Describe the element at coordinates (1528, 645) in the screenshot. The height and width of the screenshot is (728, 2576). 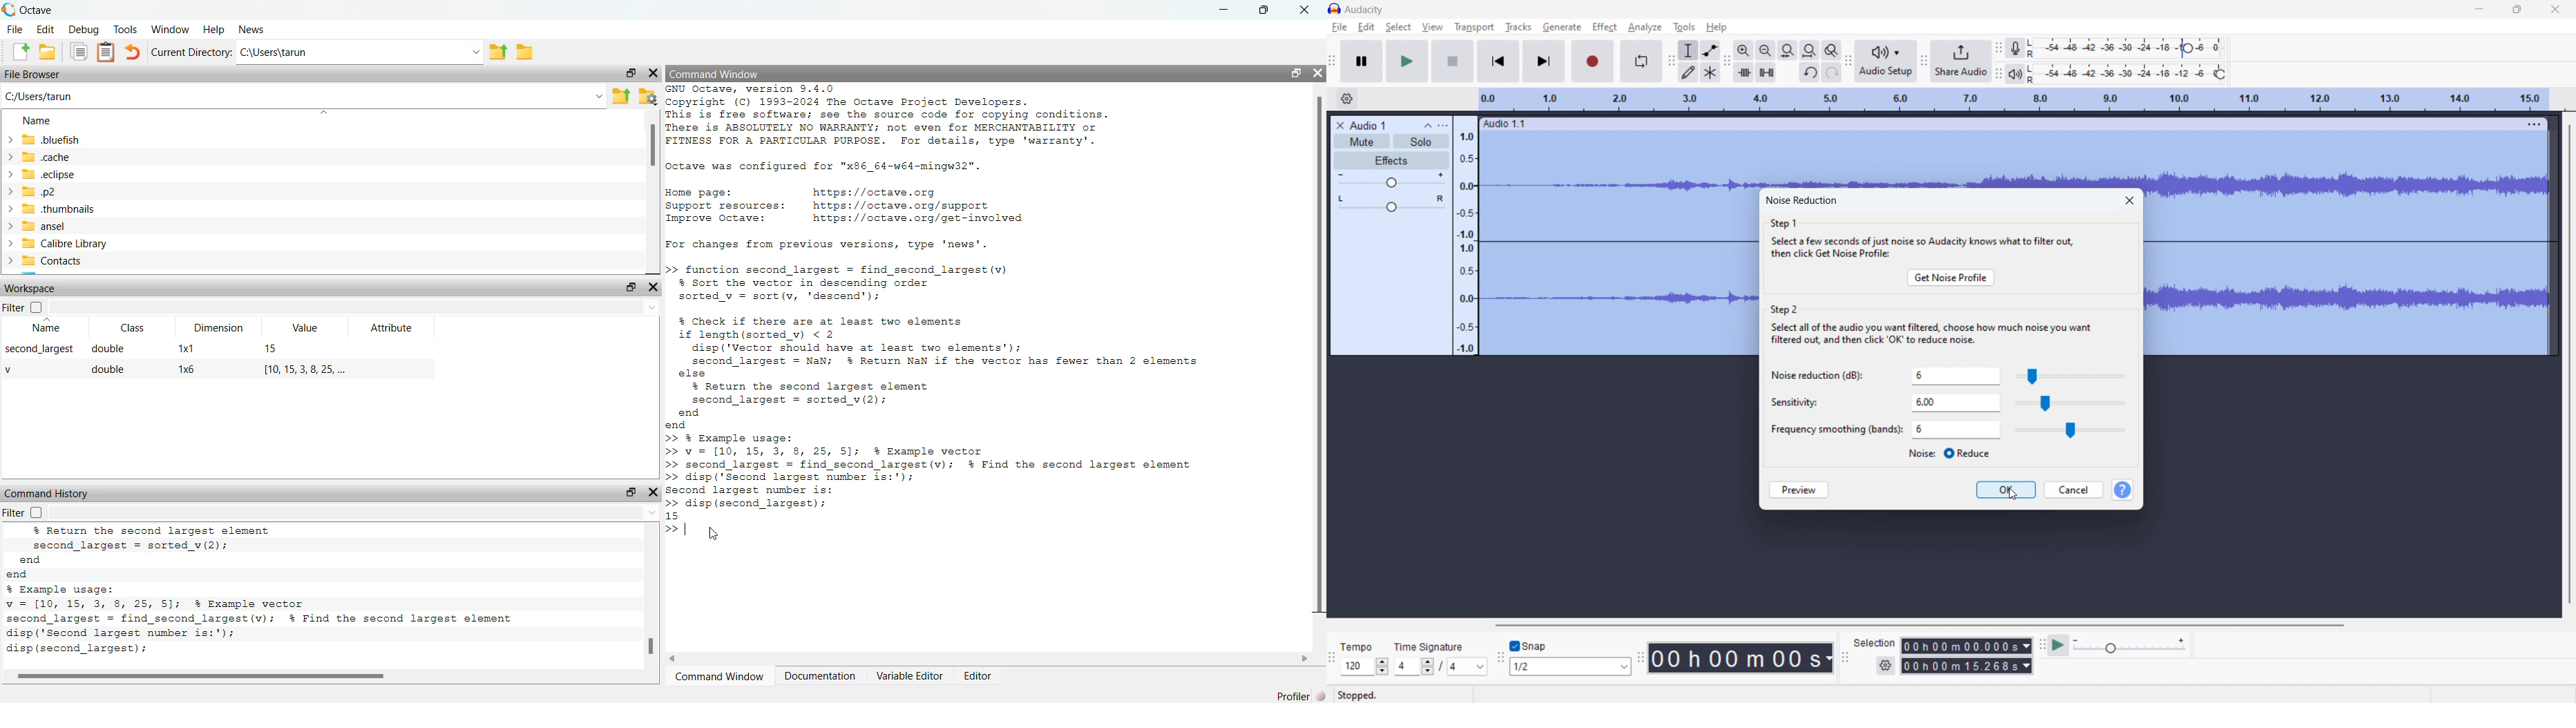
I see `toggle snap` at that location.